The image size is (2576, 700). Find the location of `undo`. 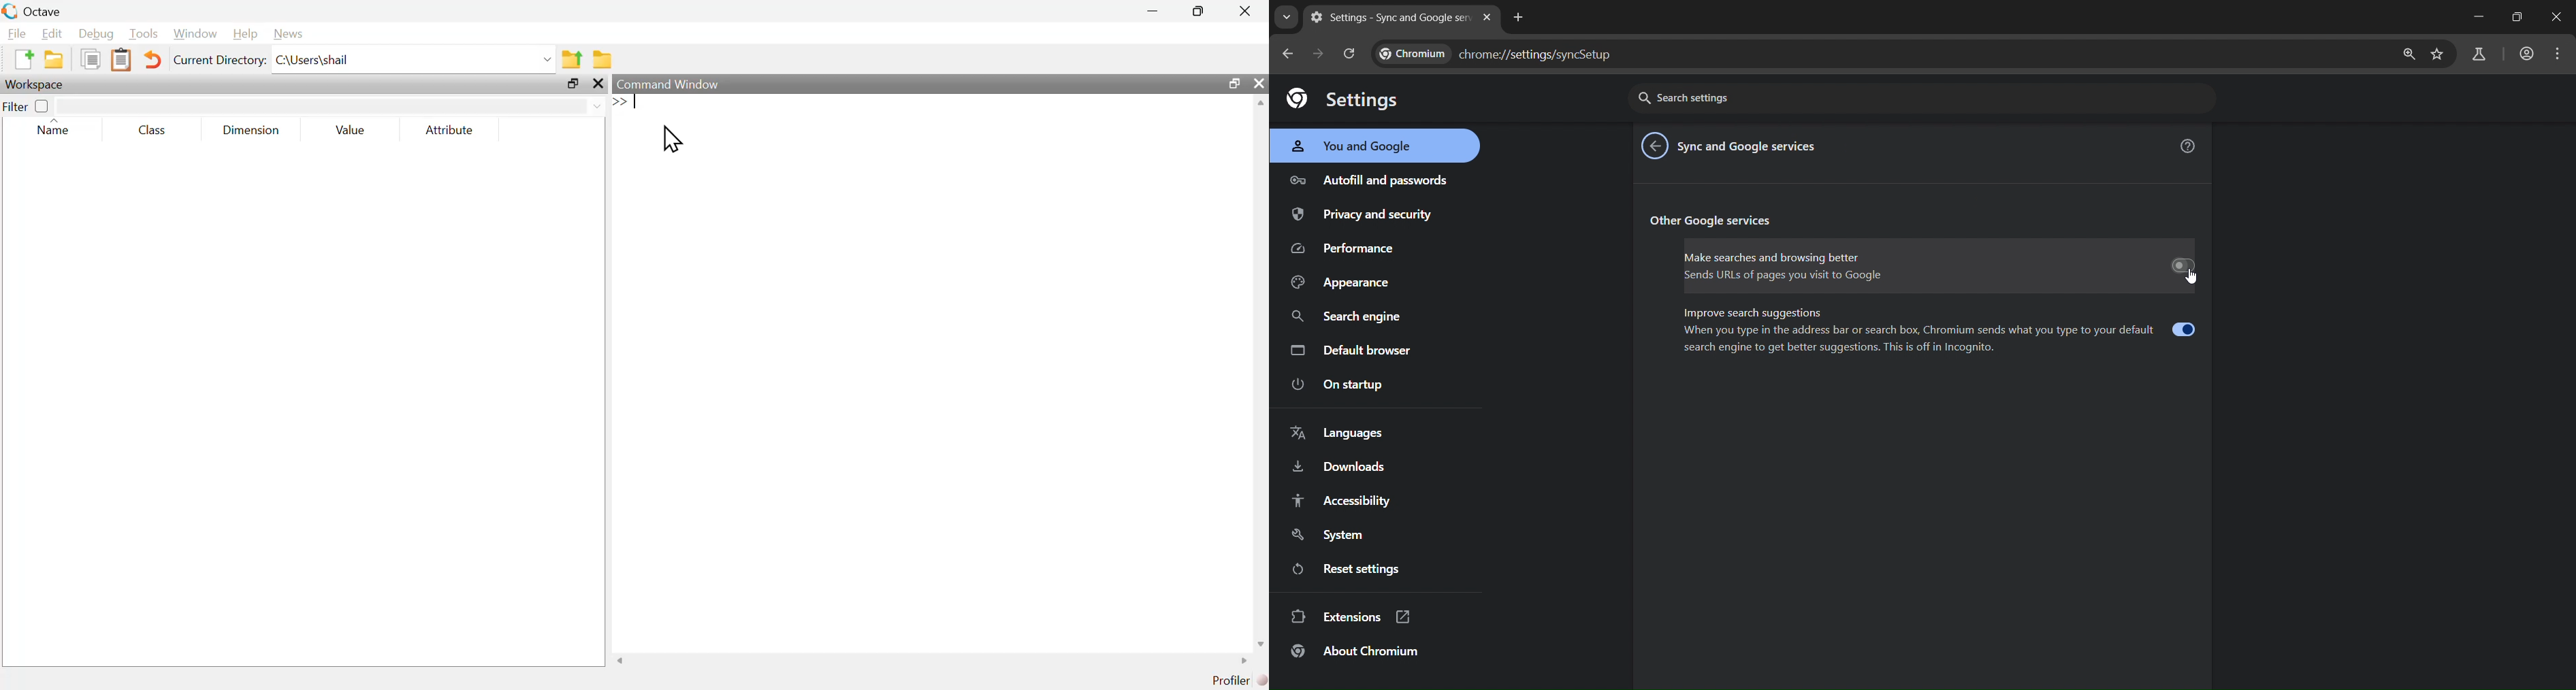

undo is located at coordinates (155, 61).